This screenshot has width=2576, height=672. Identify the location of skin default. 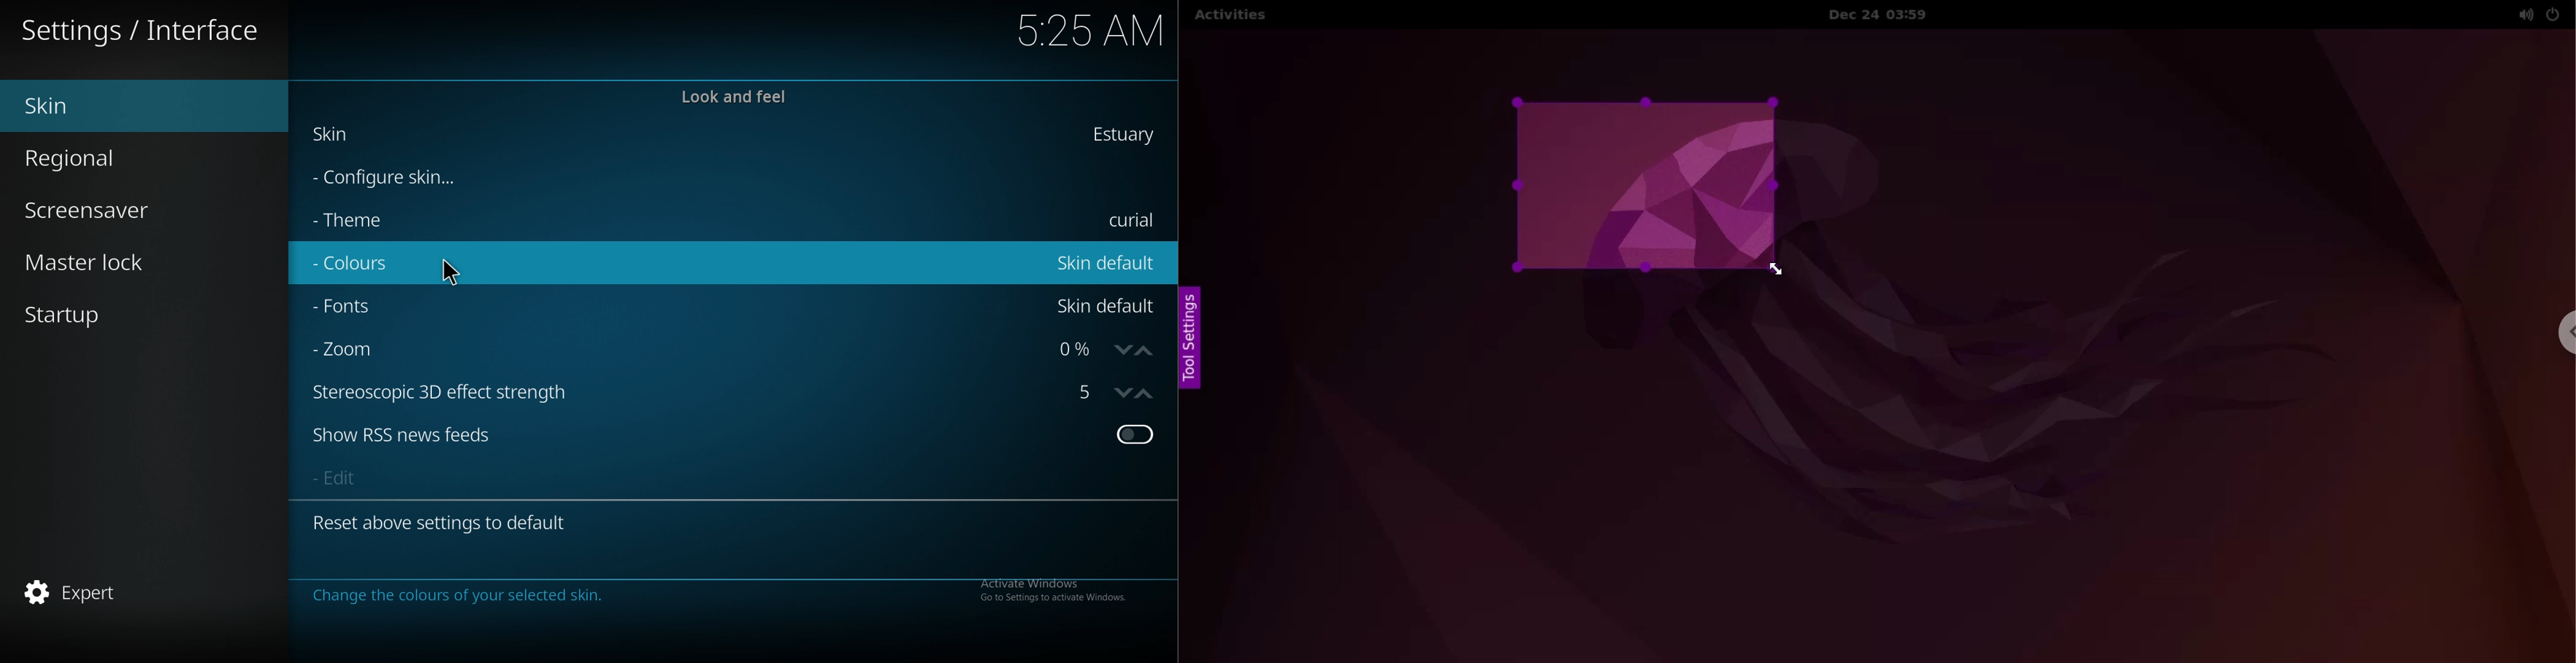
(1108, 306).